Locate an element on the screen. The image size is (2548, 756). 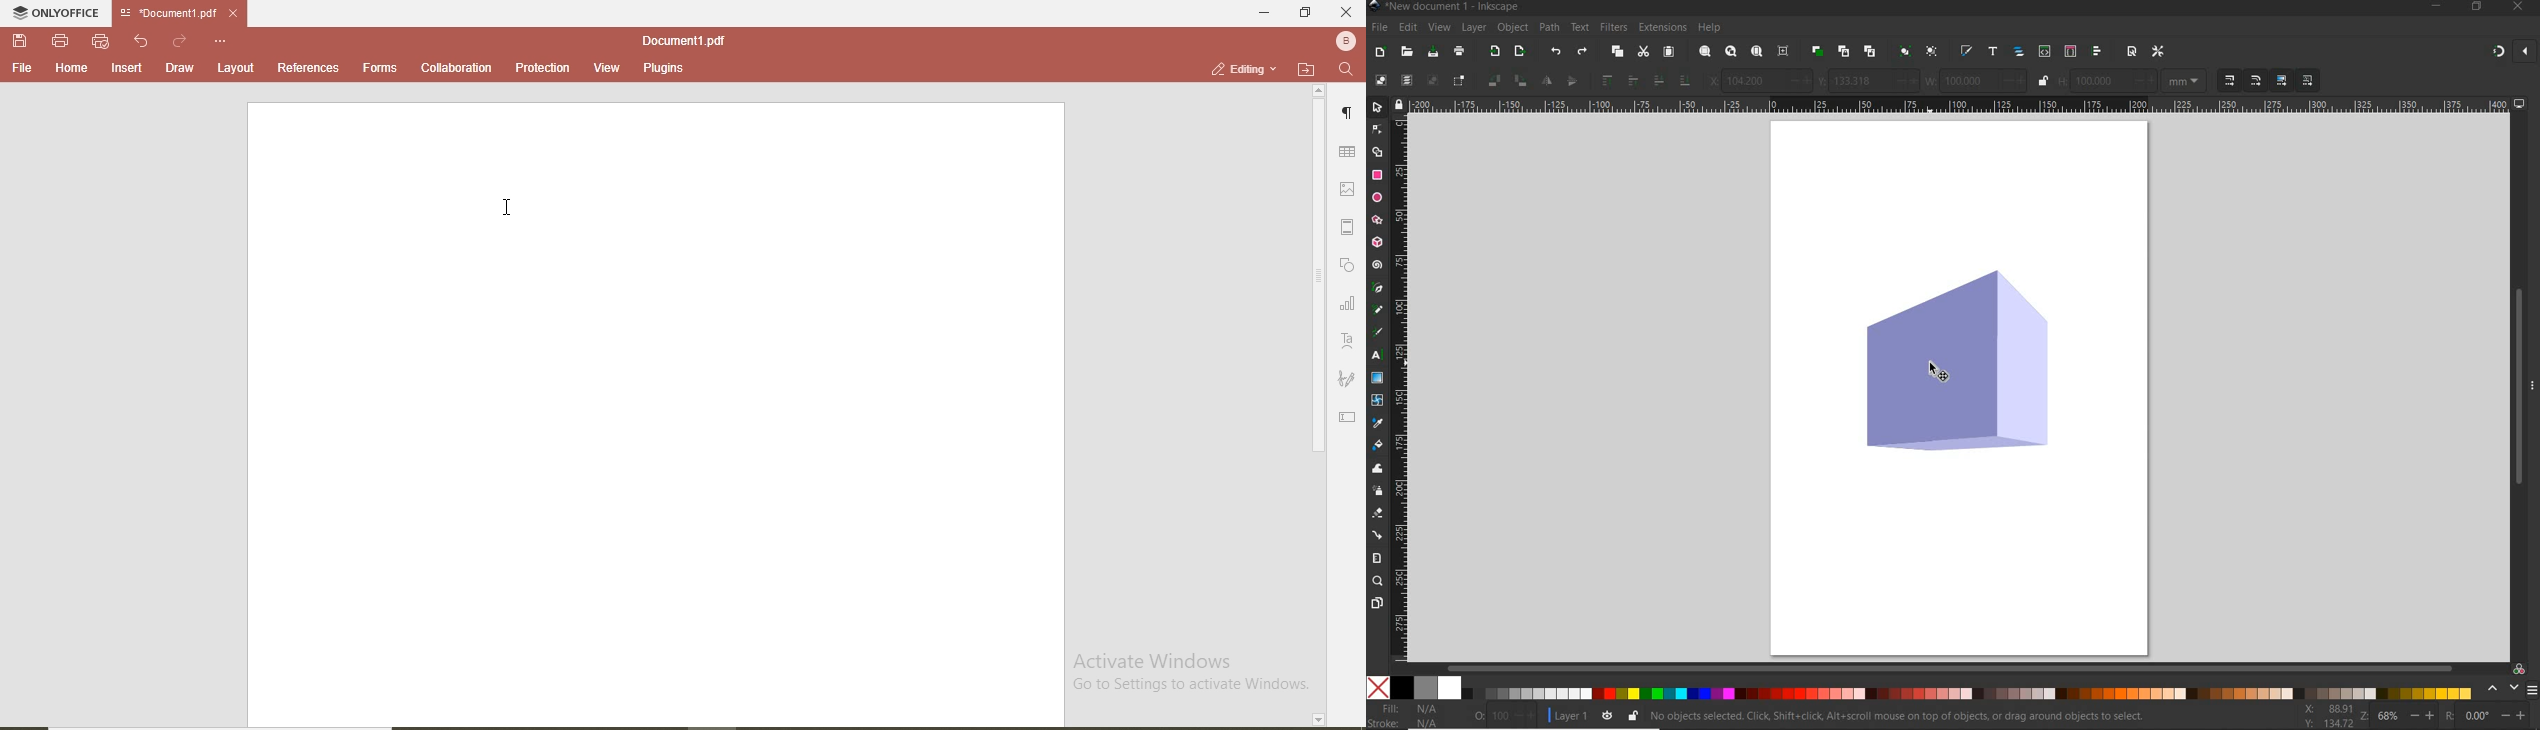
SCROLLBAR is located at coordinates (1954, 667).